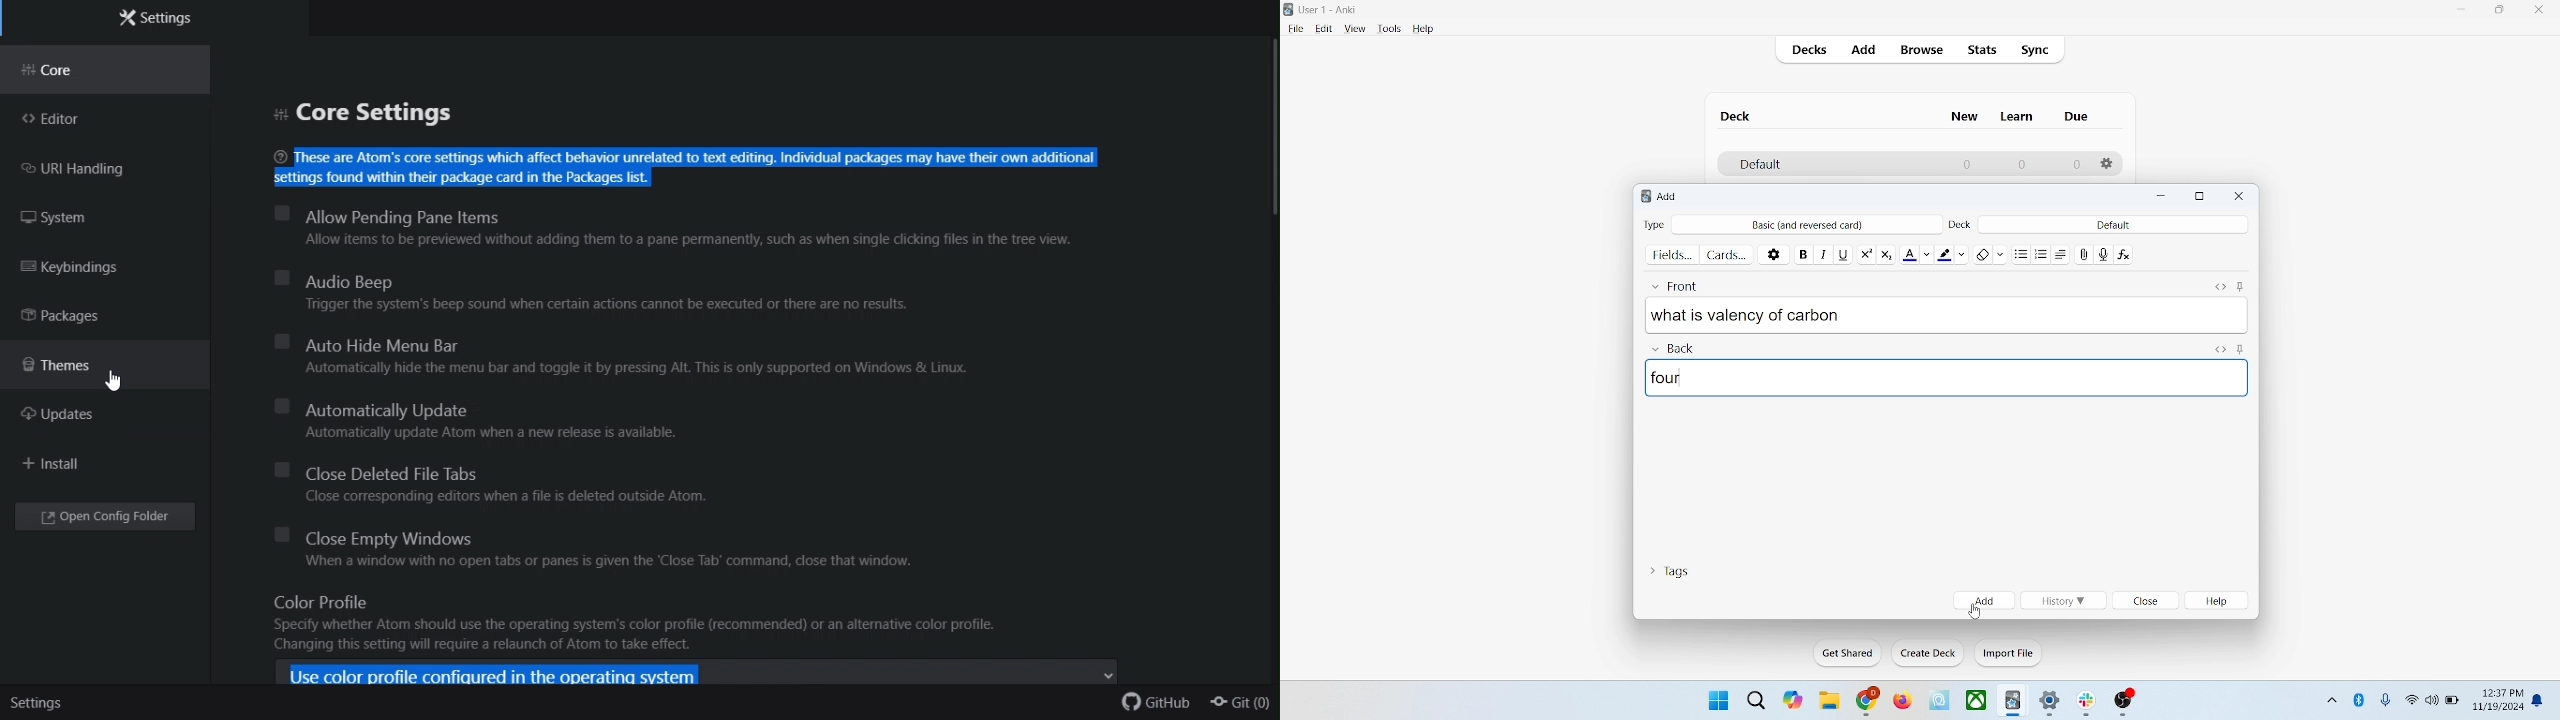 The width and height of the screenshot is (2576, 728). I want to click on create deck, so click(1929, 653).